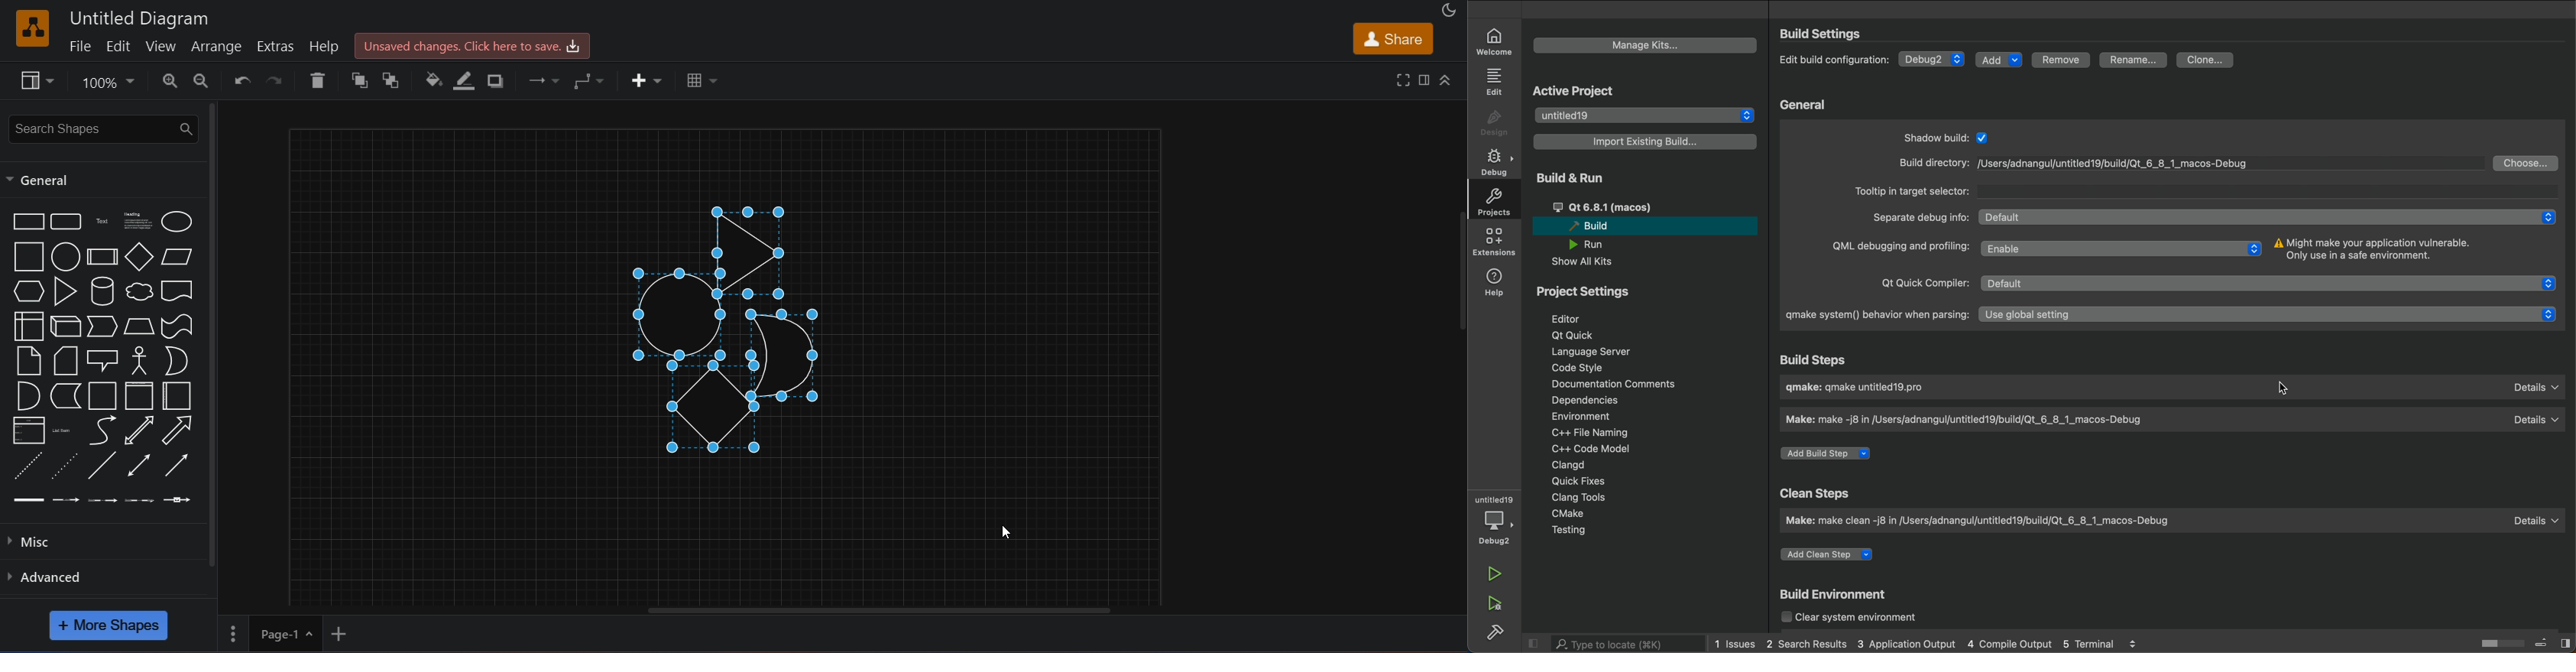 The width and height of the screenshot is (2576, 672). What do you see at coordinates (141, 17) in the screenshot?
I see `untitled diagram` at bounding box center [141, 17].